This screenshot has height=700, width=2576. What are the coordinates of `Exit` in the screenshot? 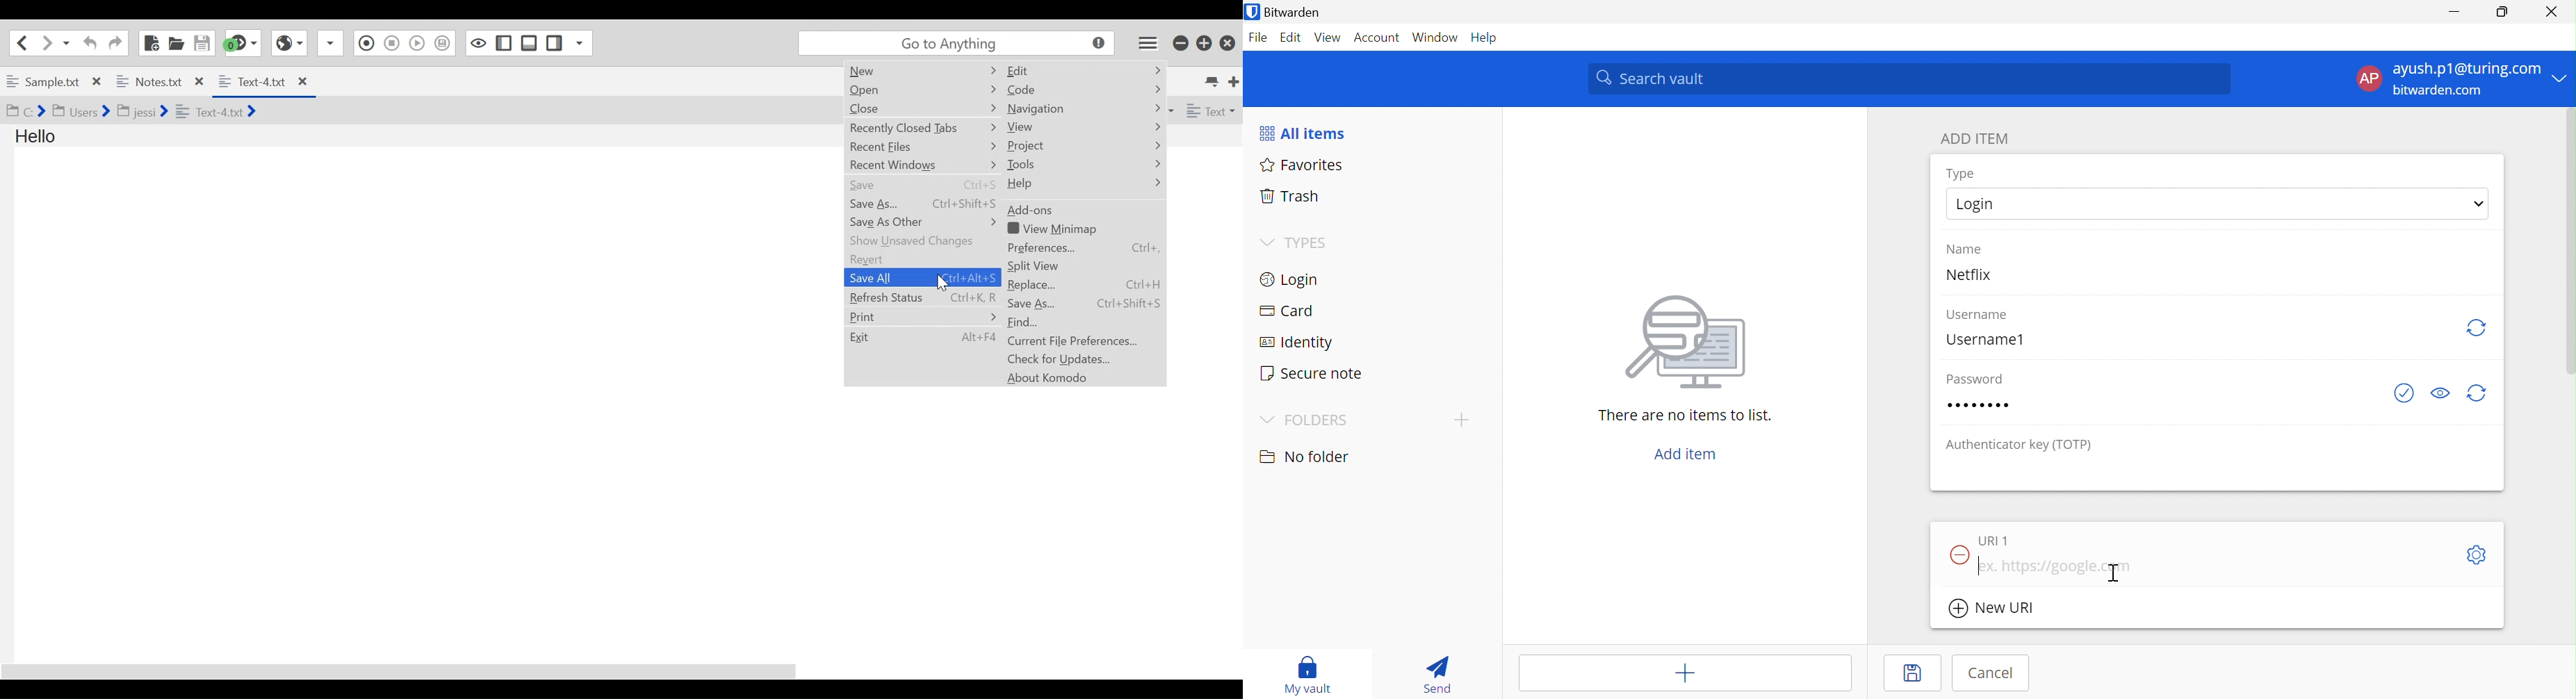 It's located at (923, 337).